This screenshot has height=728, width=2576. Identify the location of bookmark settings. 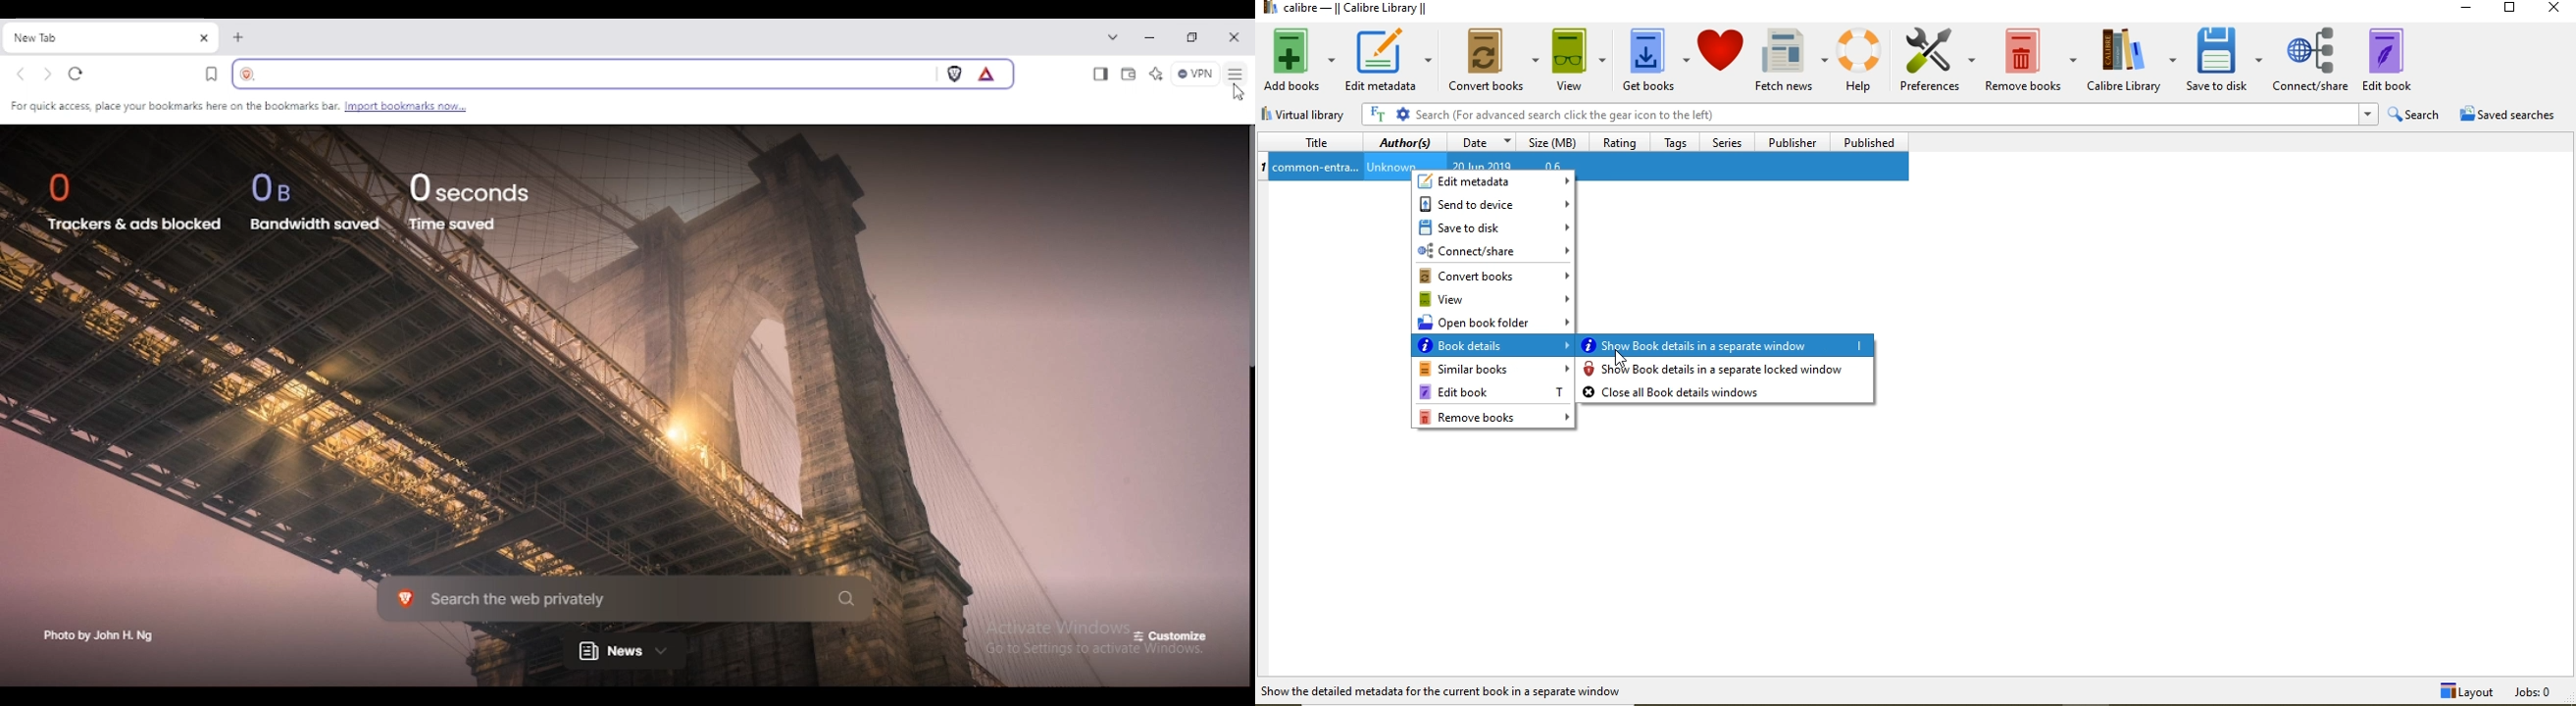
(238, 107).